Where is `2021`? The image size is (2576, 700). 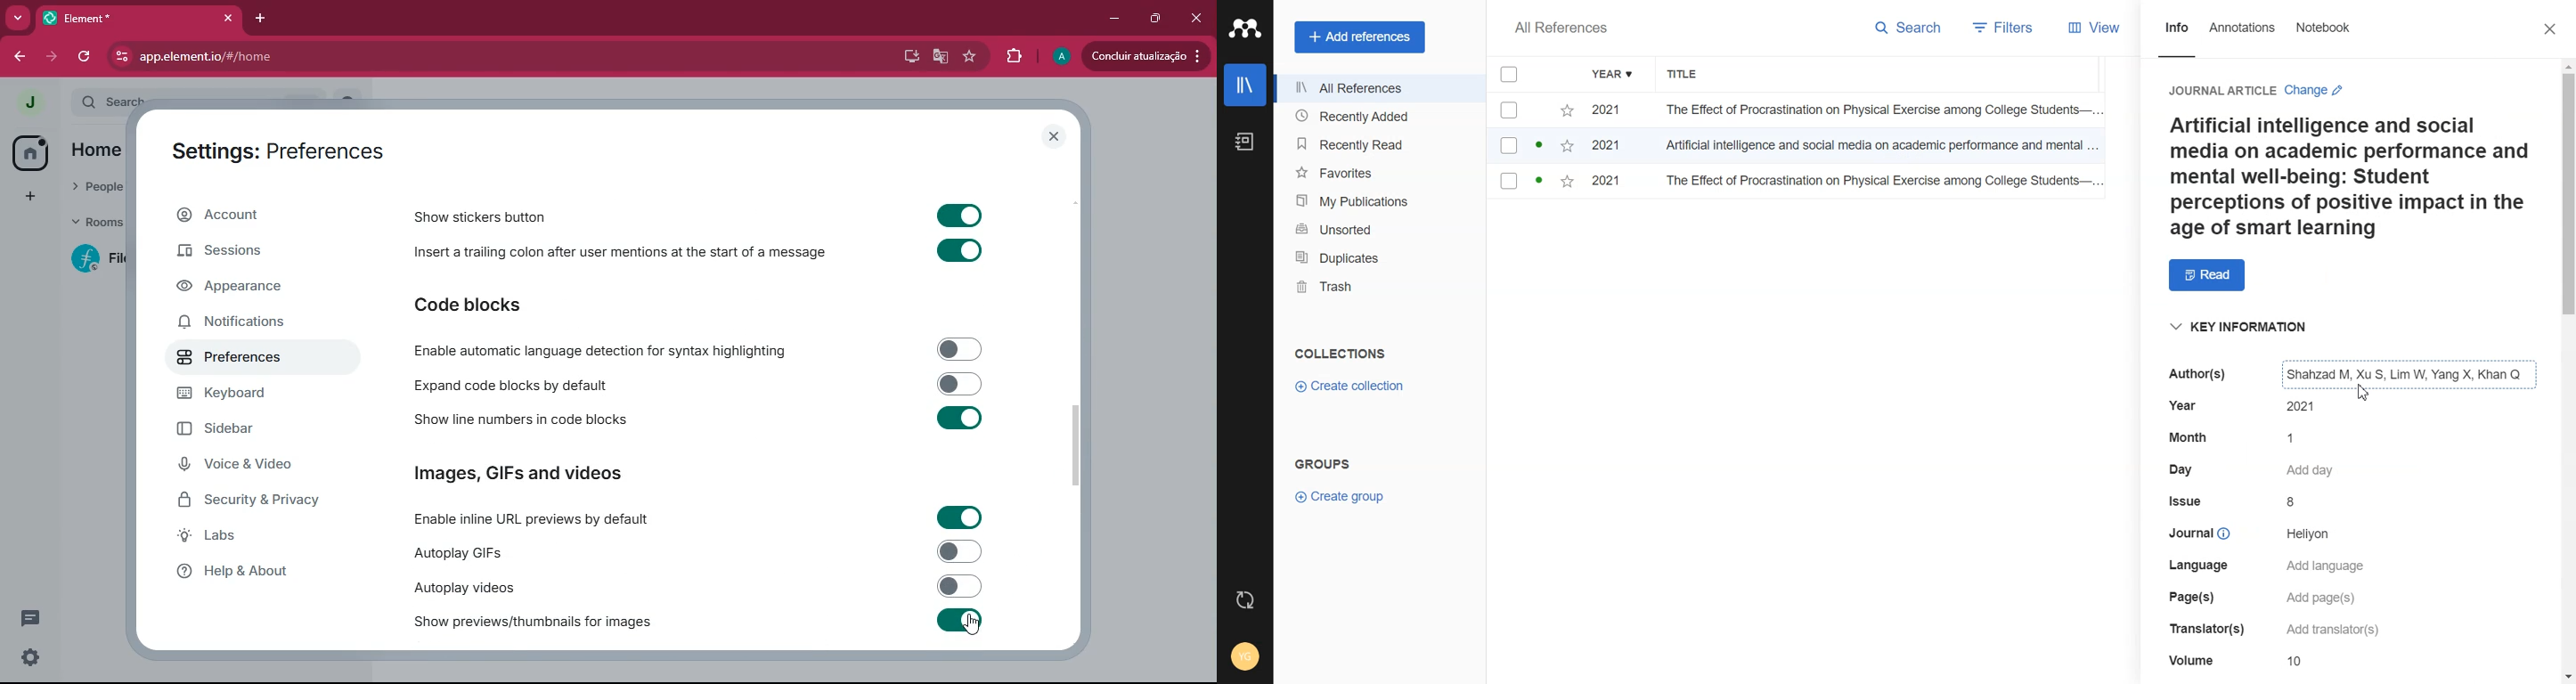 2021 is located at coordinates (1611, 110).